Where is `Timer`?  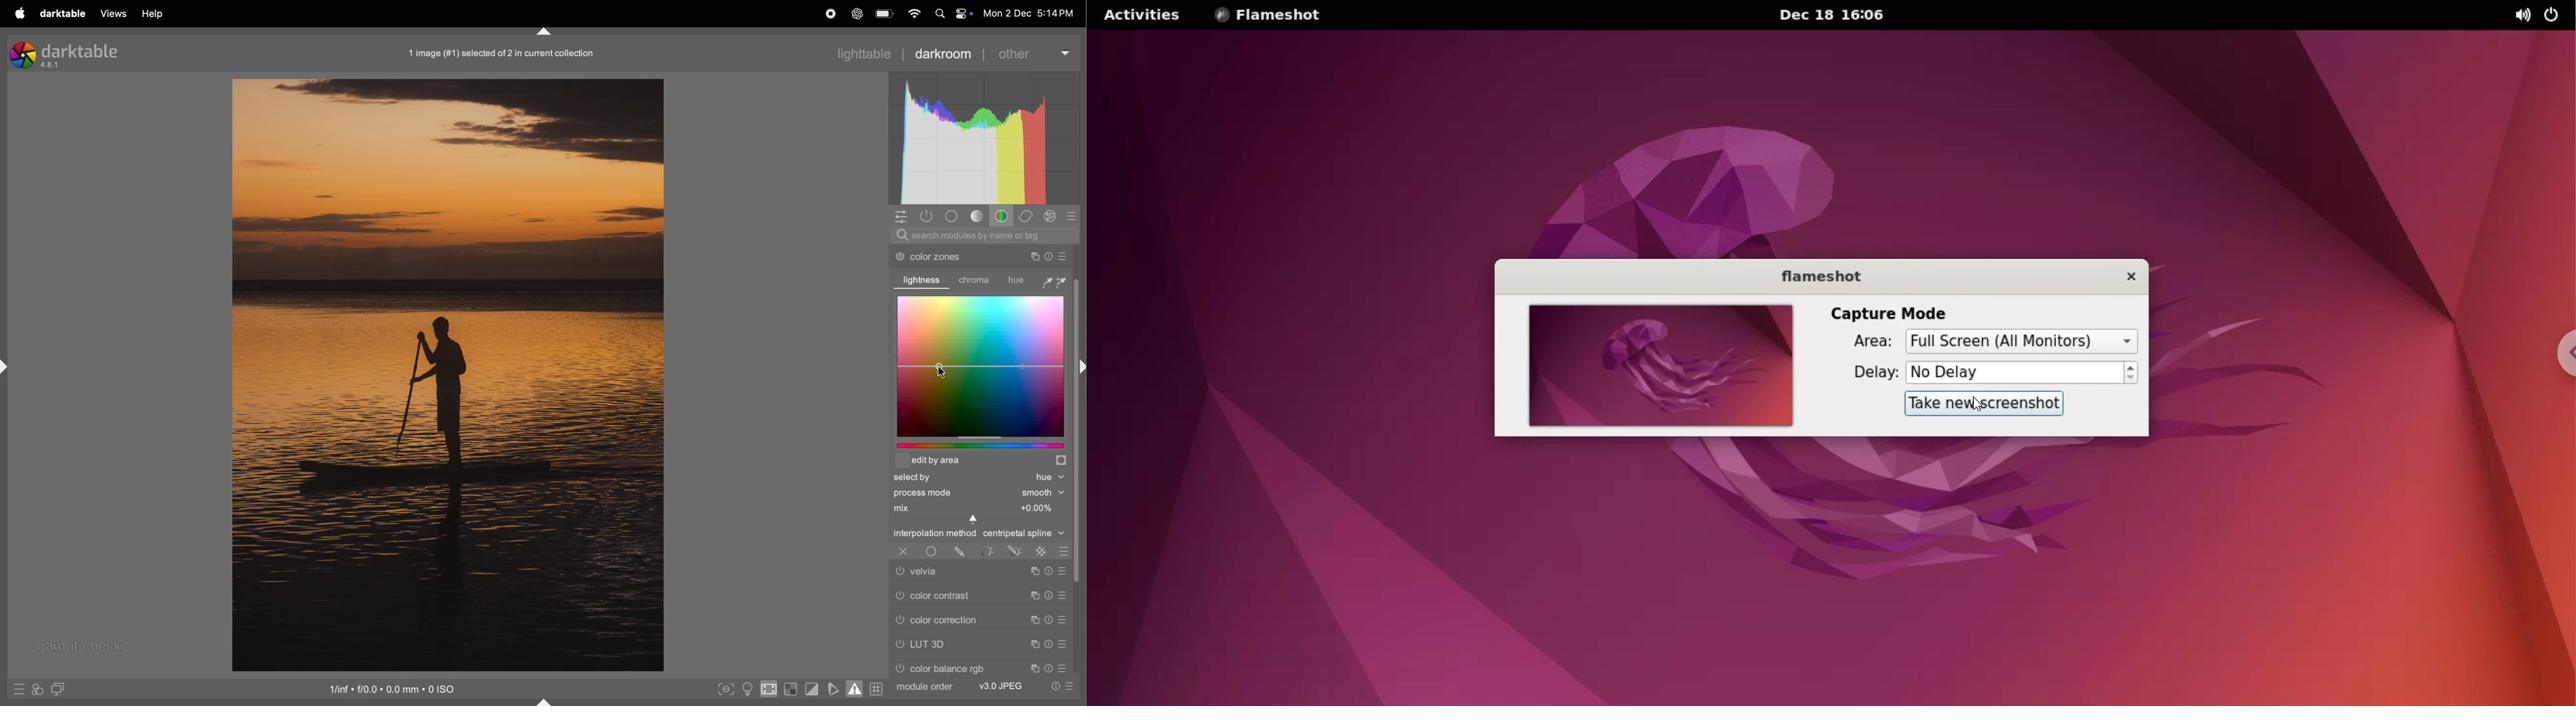
Timer is located at coordinates (1049, 644).